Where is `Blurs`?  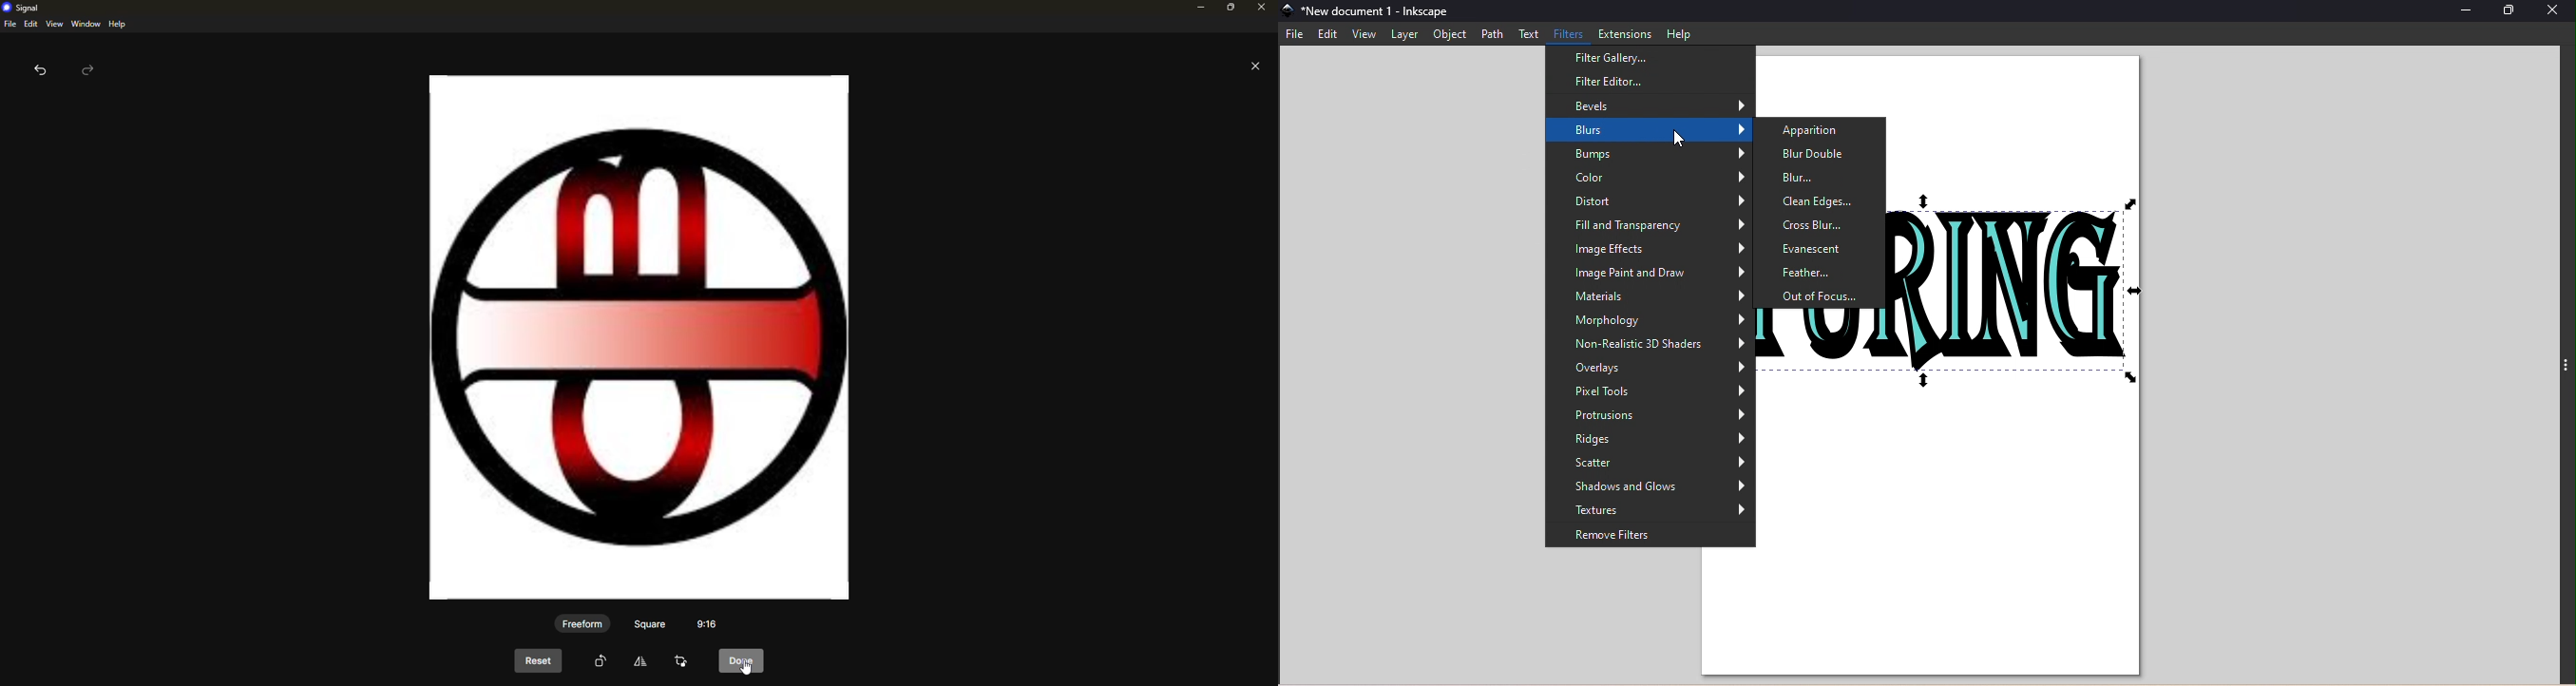 Blurs is located at coordinates (1650, 130).